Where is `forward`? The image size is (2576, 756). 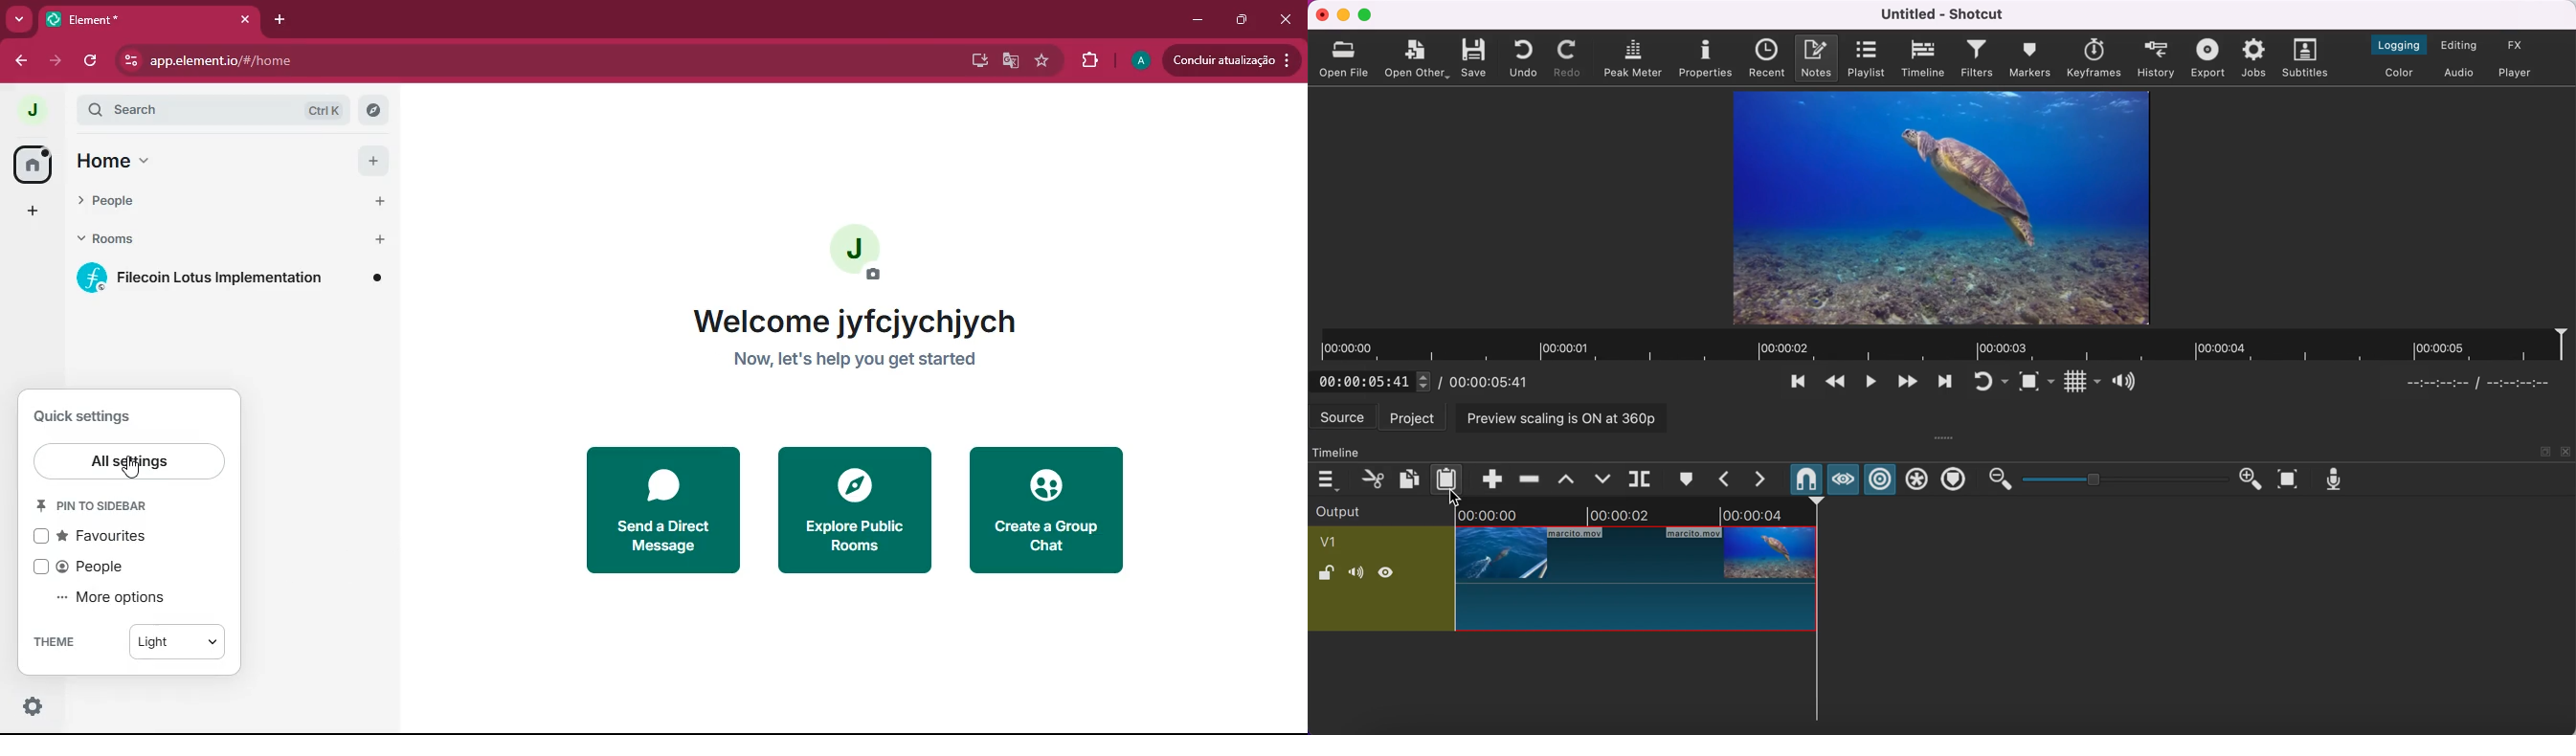
forward is located at coordinates (54, 61).